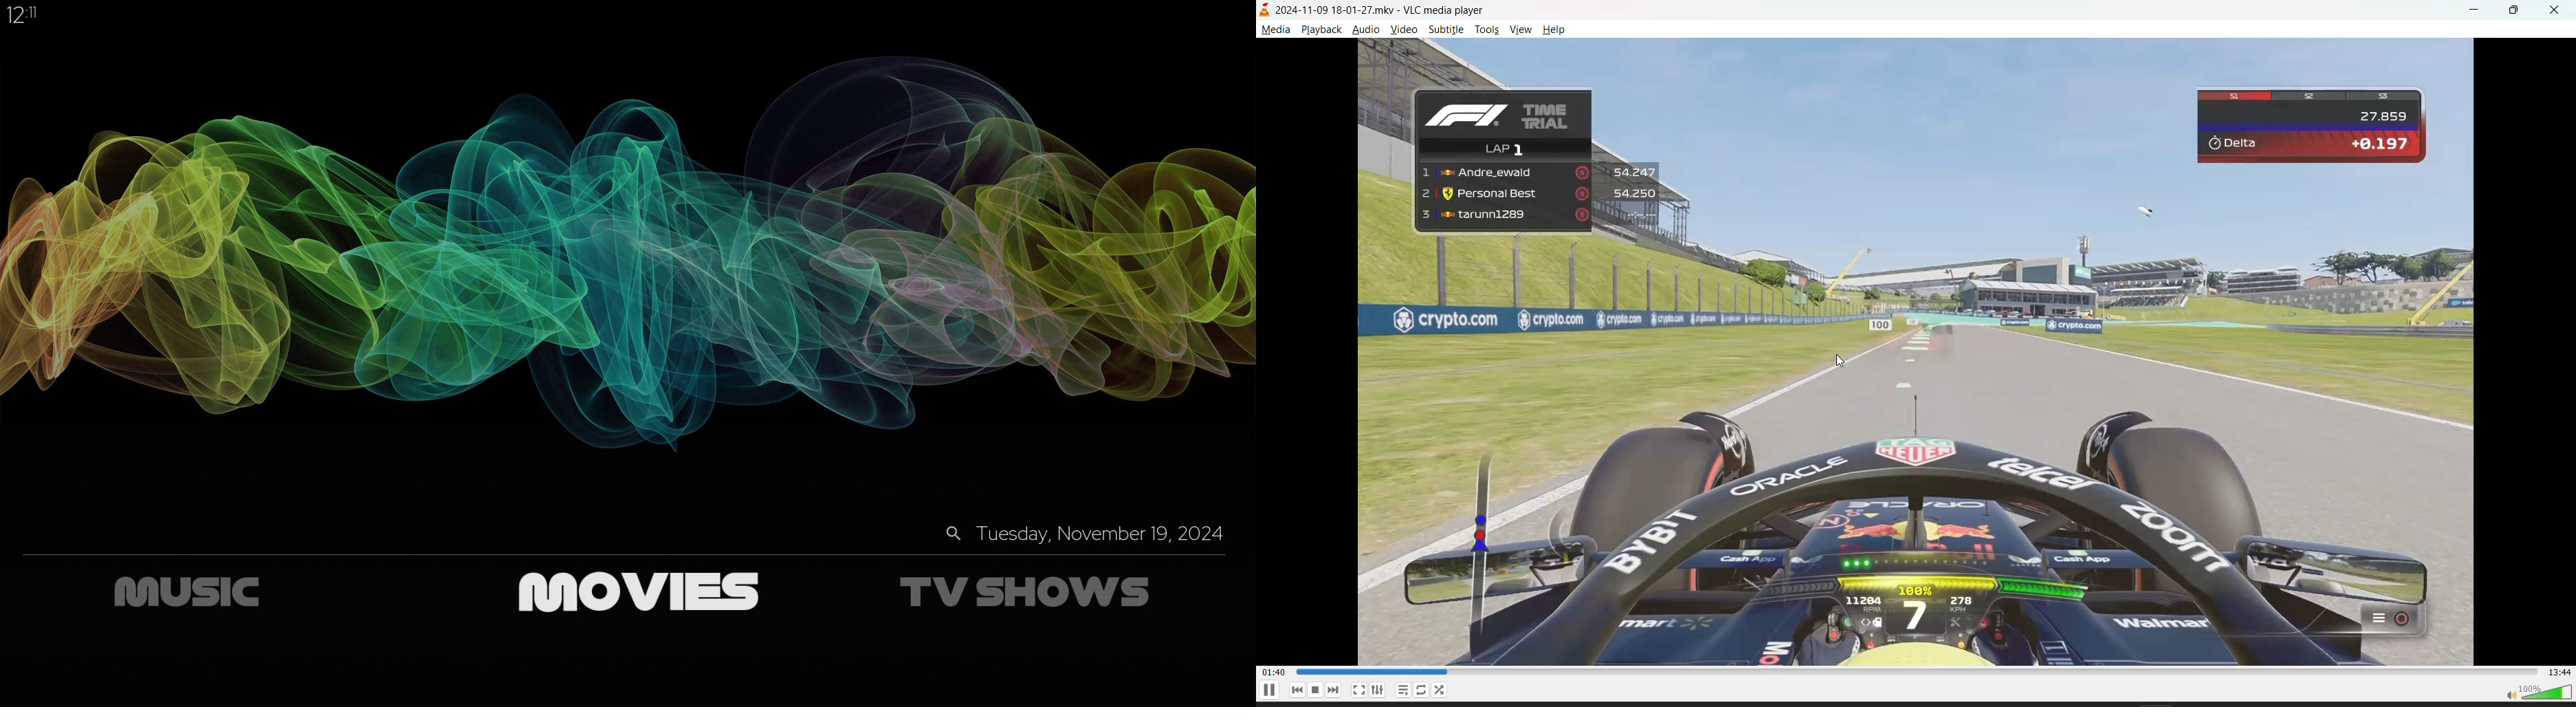 This screenshot has height=728, width=2576. What do you see at coordinates (1520, 31) in the screenshot?
I see `view` at bounding box center [1520, 31].